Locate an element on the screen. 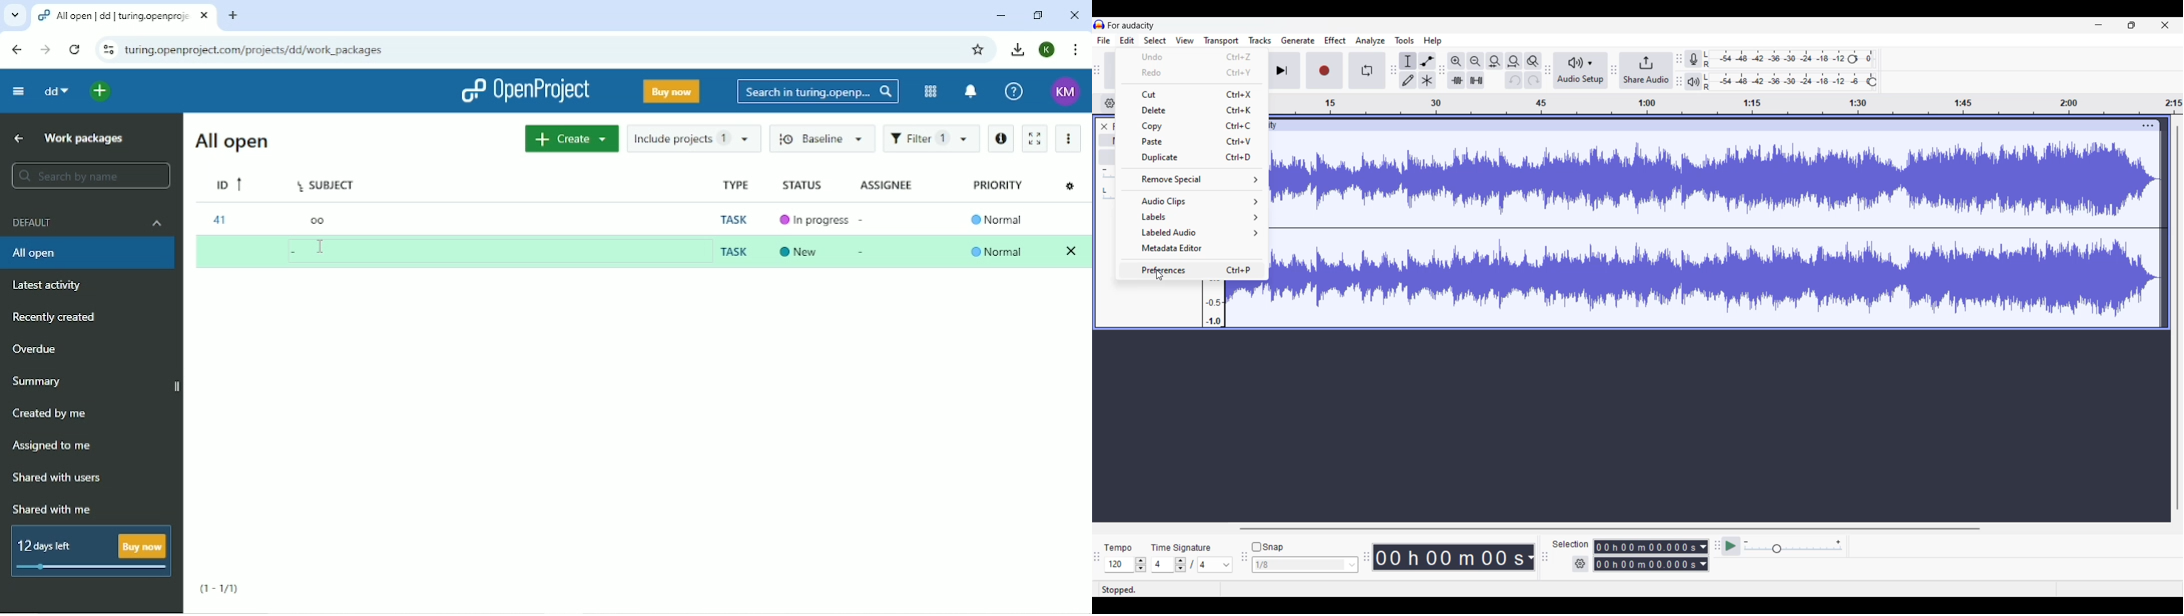 Image resolution: width=2184 pixels, height=616 pixels. Audio clips options is located at coordinates (1191, 201).